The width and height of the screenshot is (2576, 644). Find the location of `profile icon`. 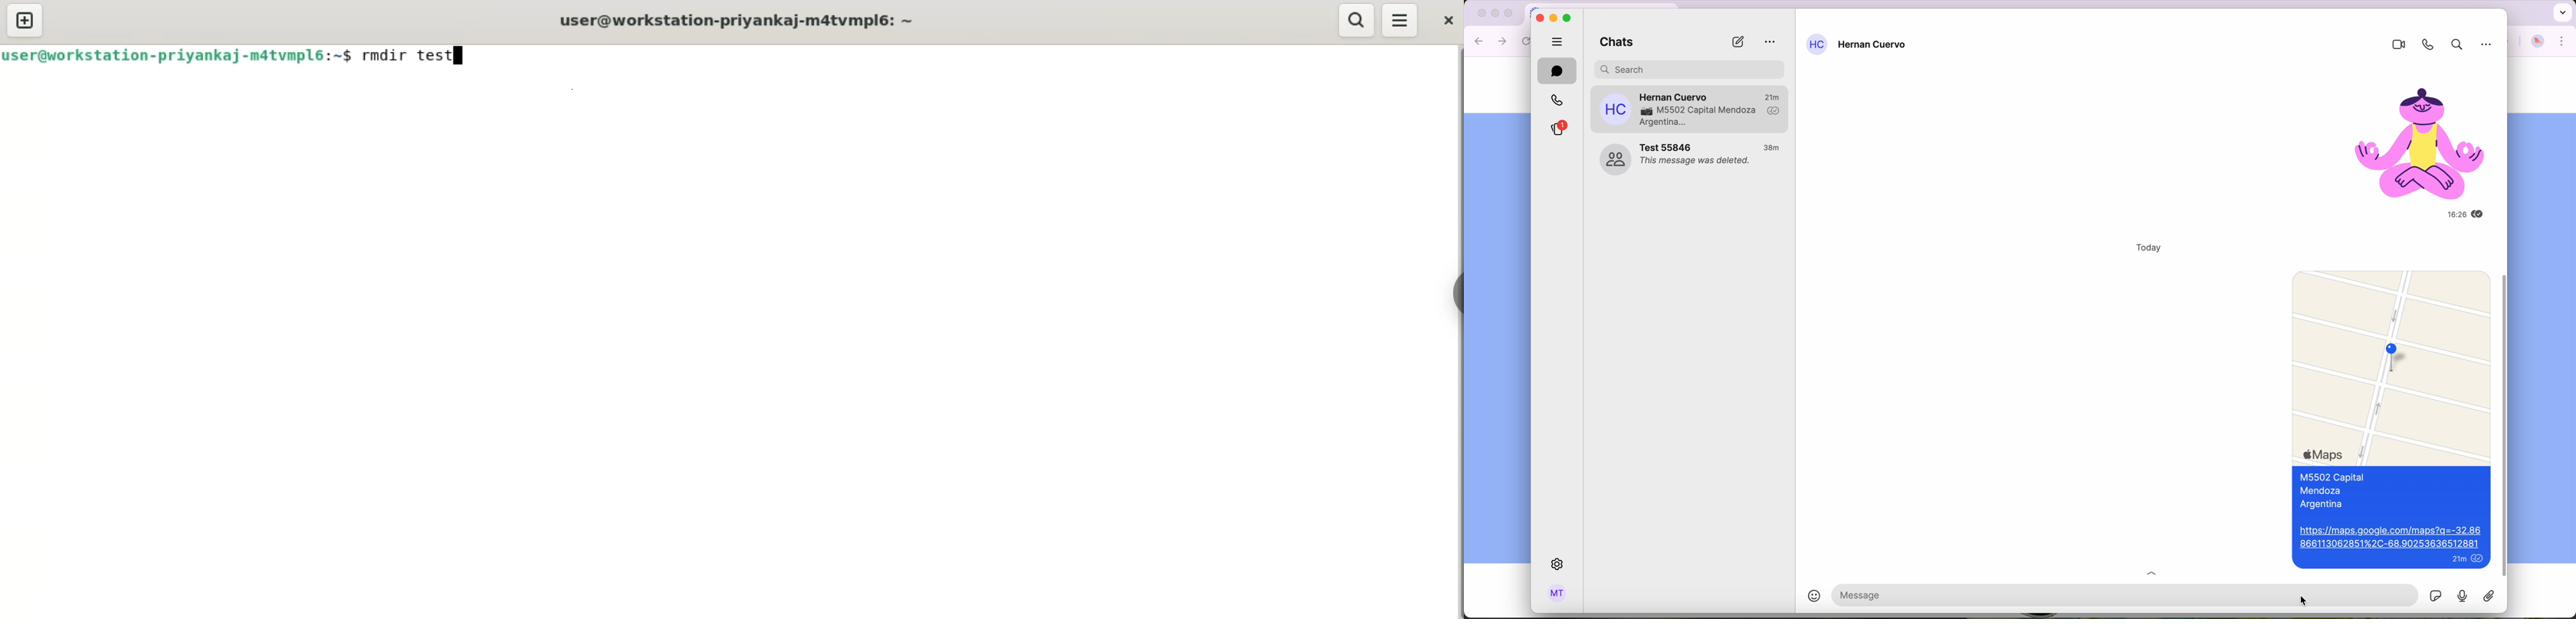

profile icon is located at coordinates (1817, 45).